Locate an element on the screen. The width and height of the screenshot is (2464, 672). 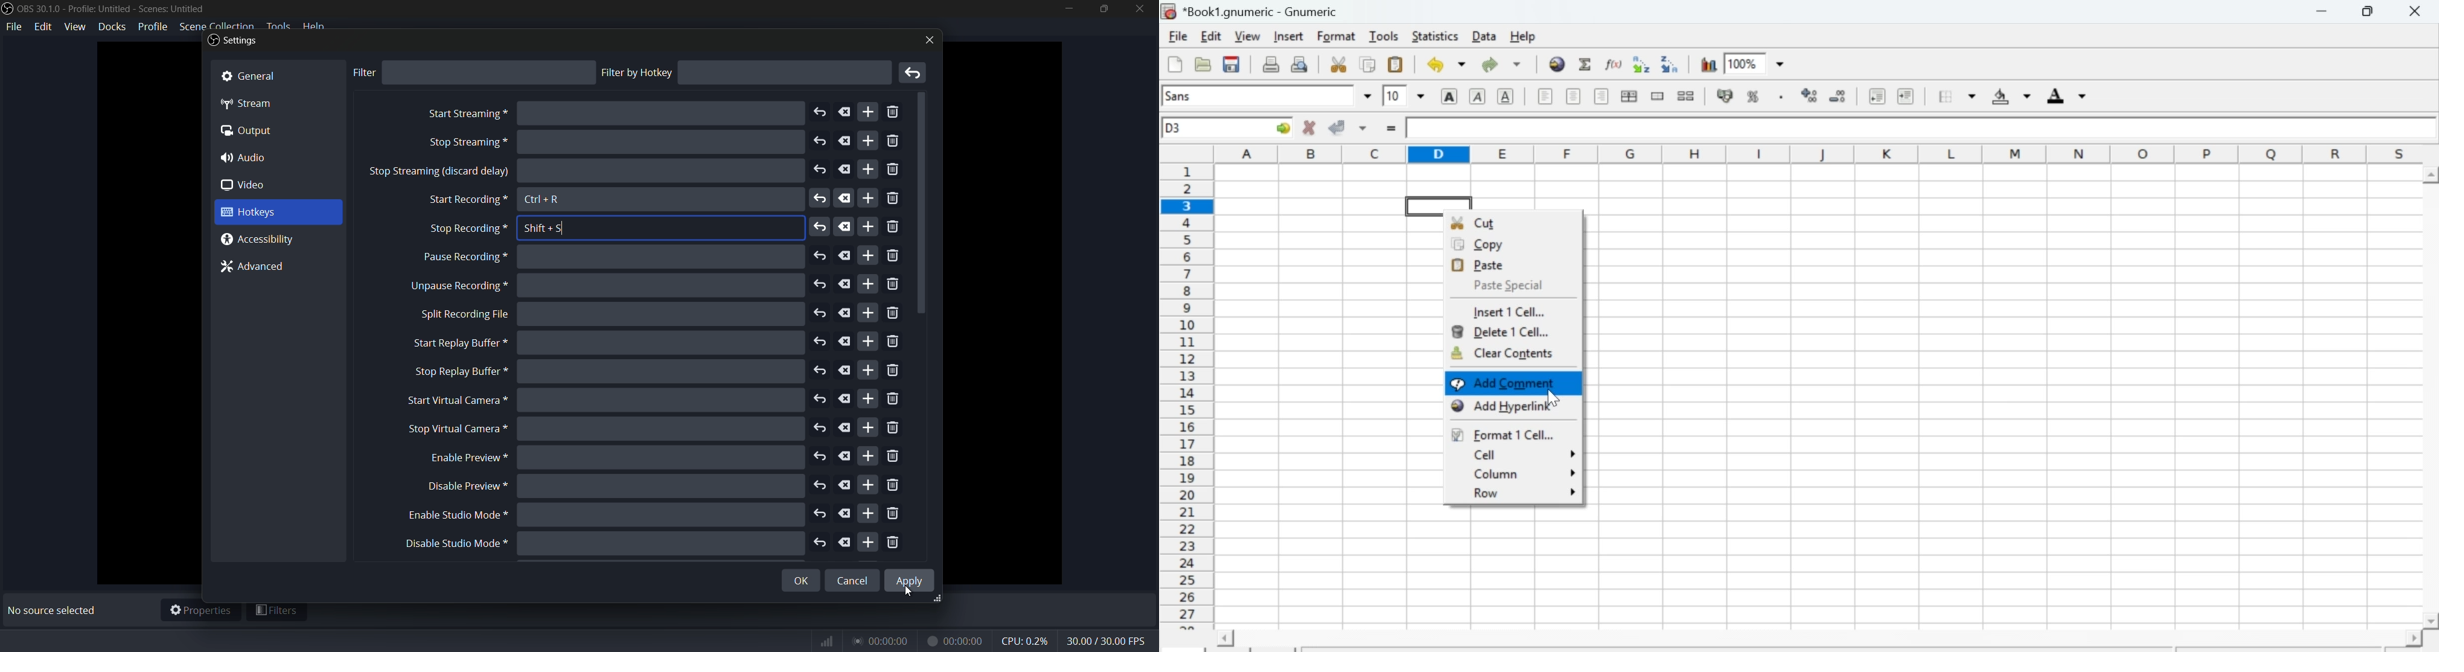
Increase indent is located at coordinates (1910, 96).